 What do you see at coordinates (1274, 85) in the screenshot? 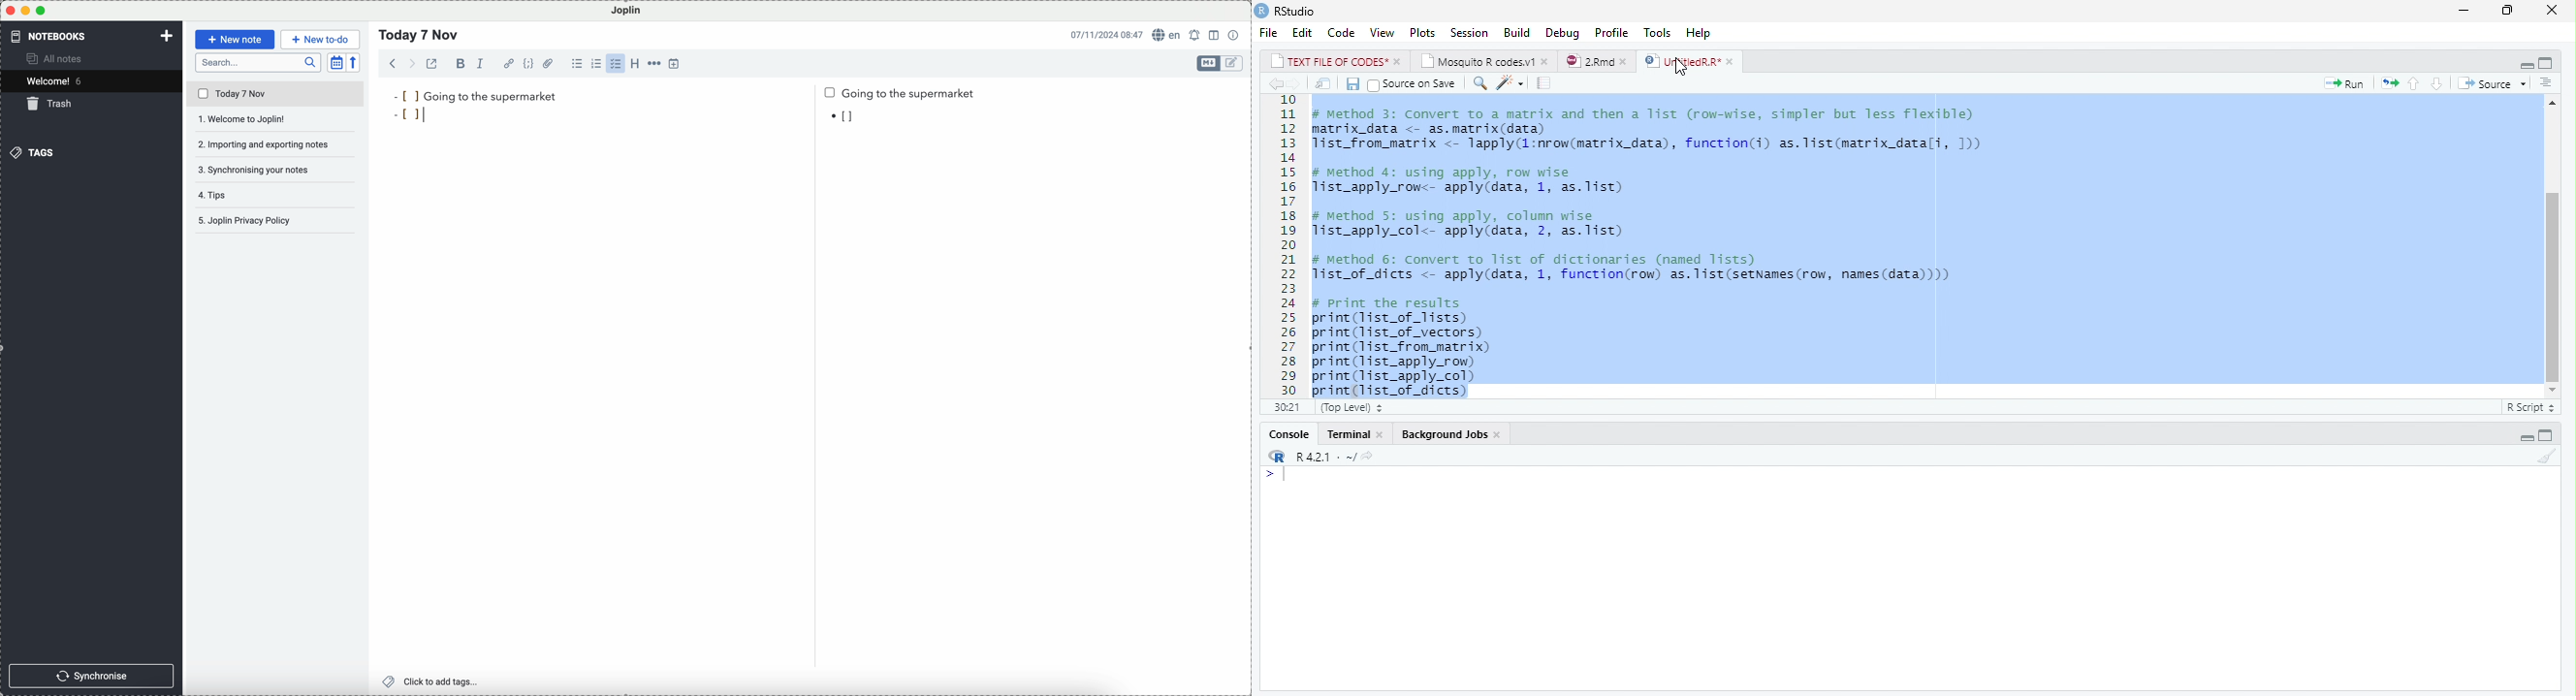
I see `Go to previous location` at bounding box center [1274, 85].